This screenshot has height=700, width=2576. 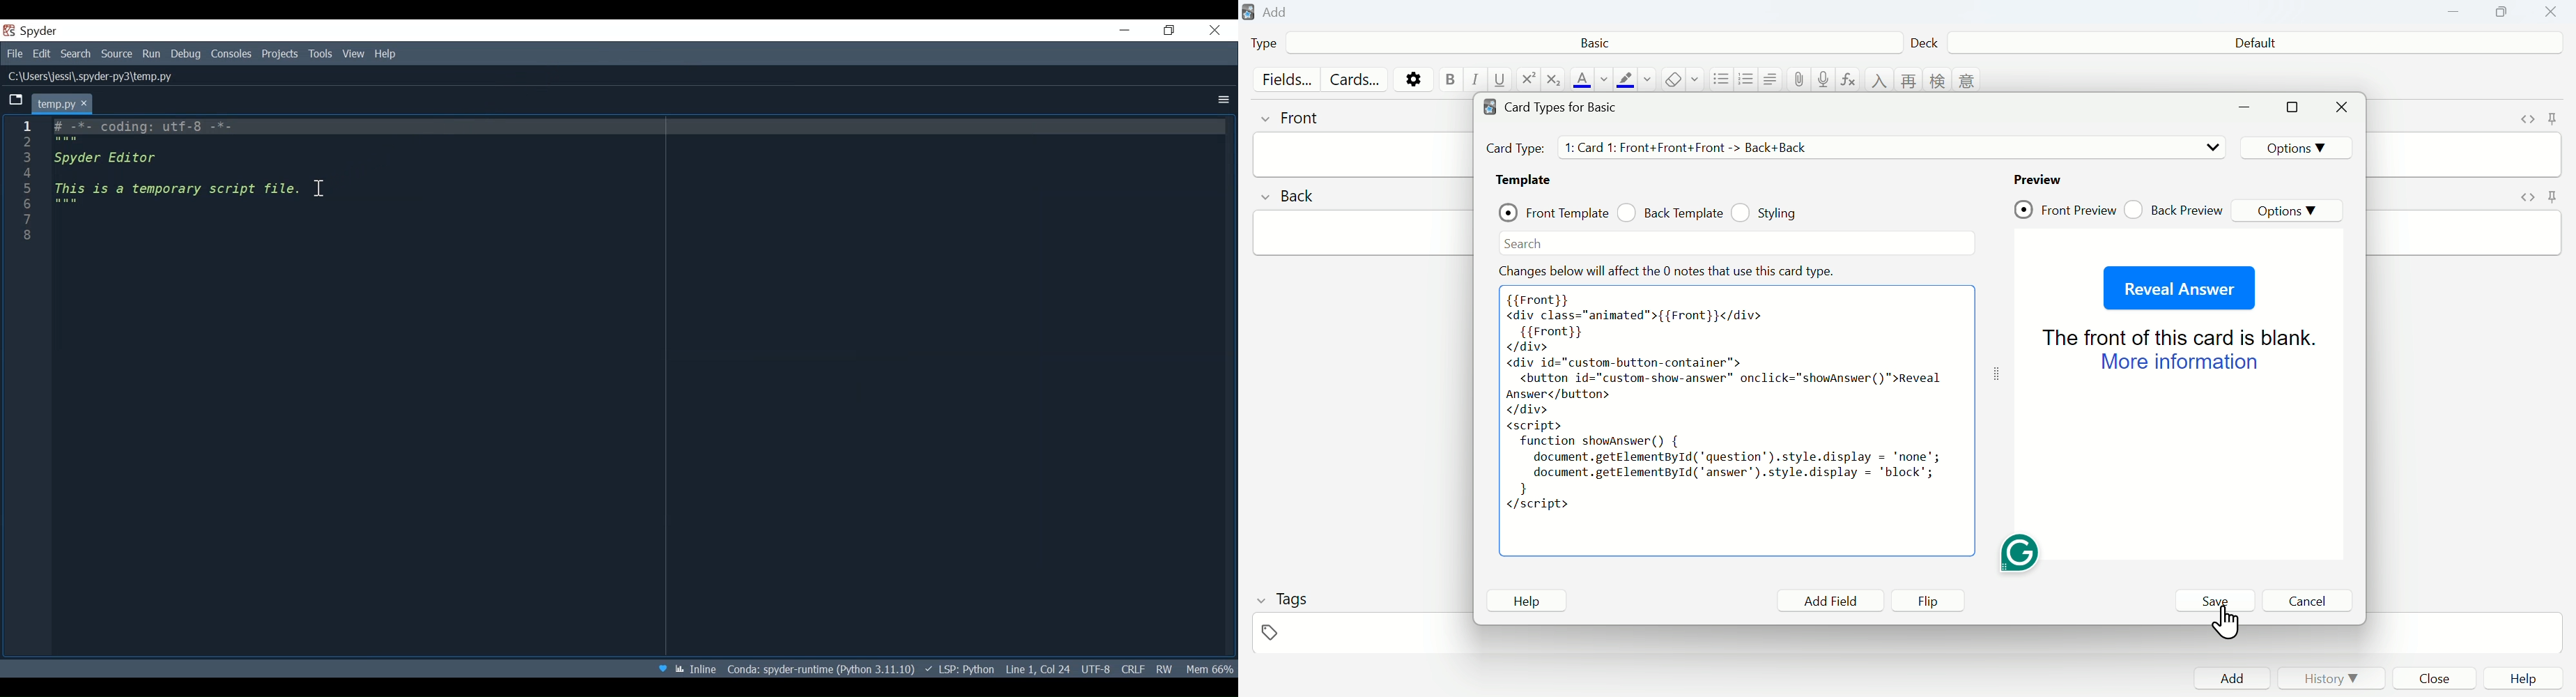 What do you see at coordinates (1449, 79) in the screenshot?
I see `bold text` at bounding box center [1449, 79].